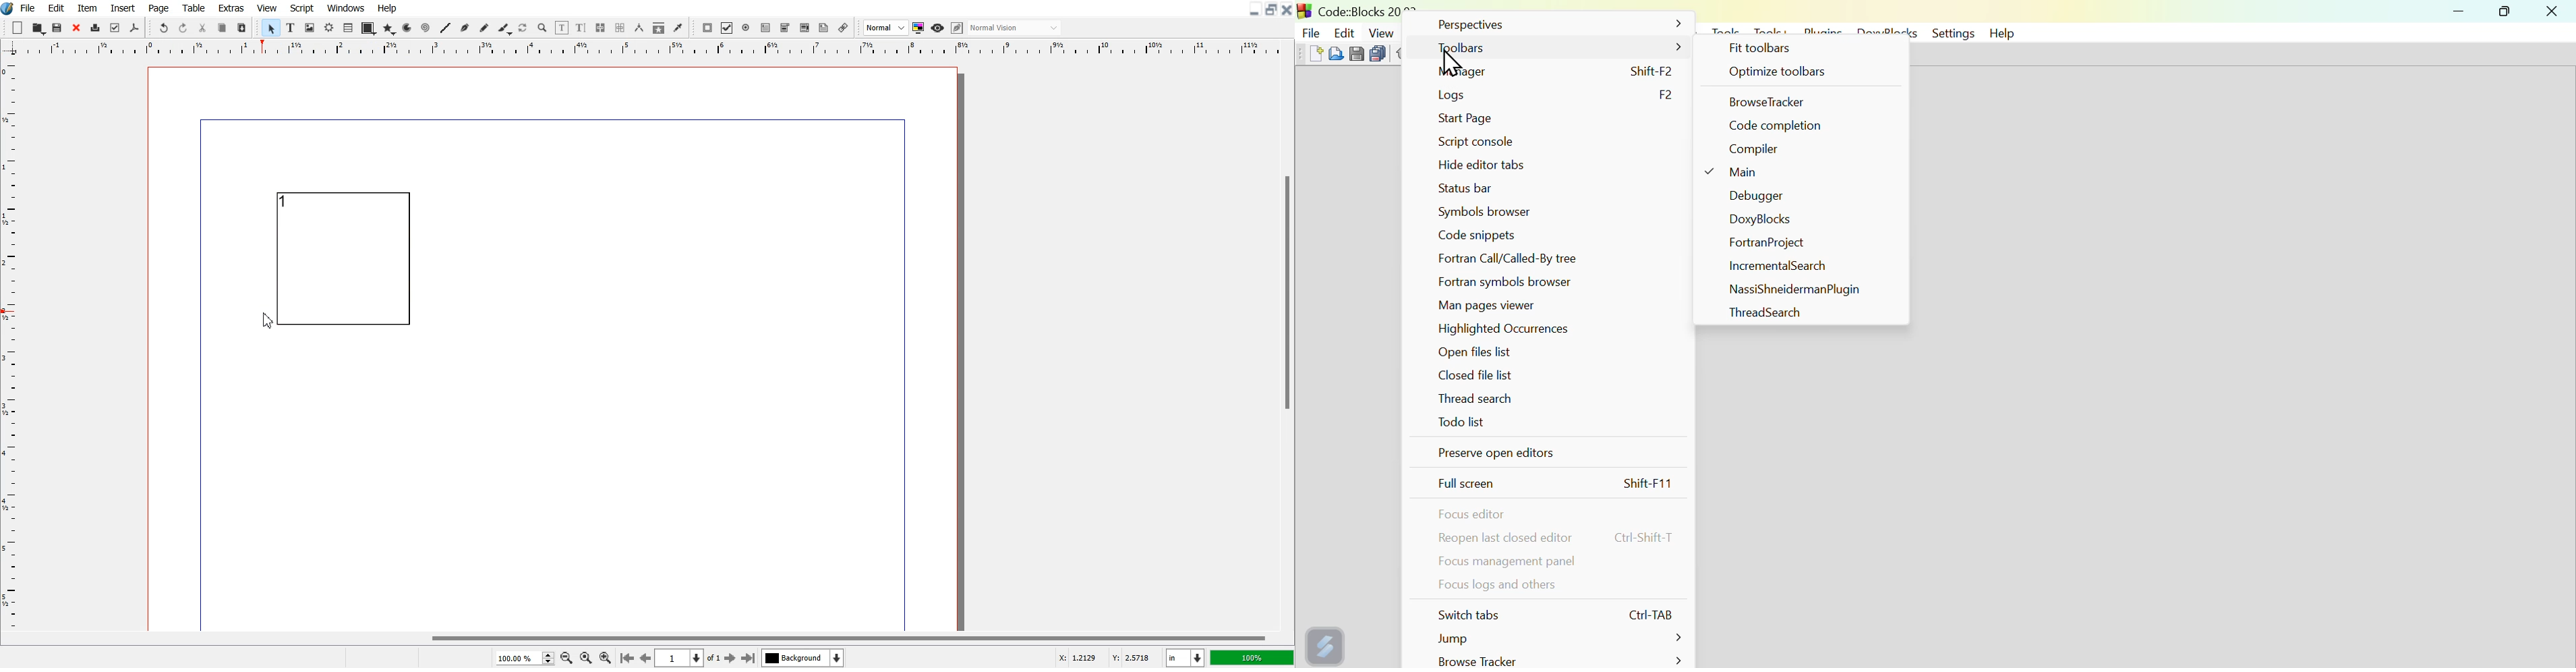 Image resolution: width=2576 pixels, height=672 pixels. Describe the element at coordinates (958, 28) in the screenshot. I see `Edit in preview` at that location.